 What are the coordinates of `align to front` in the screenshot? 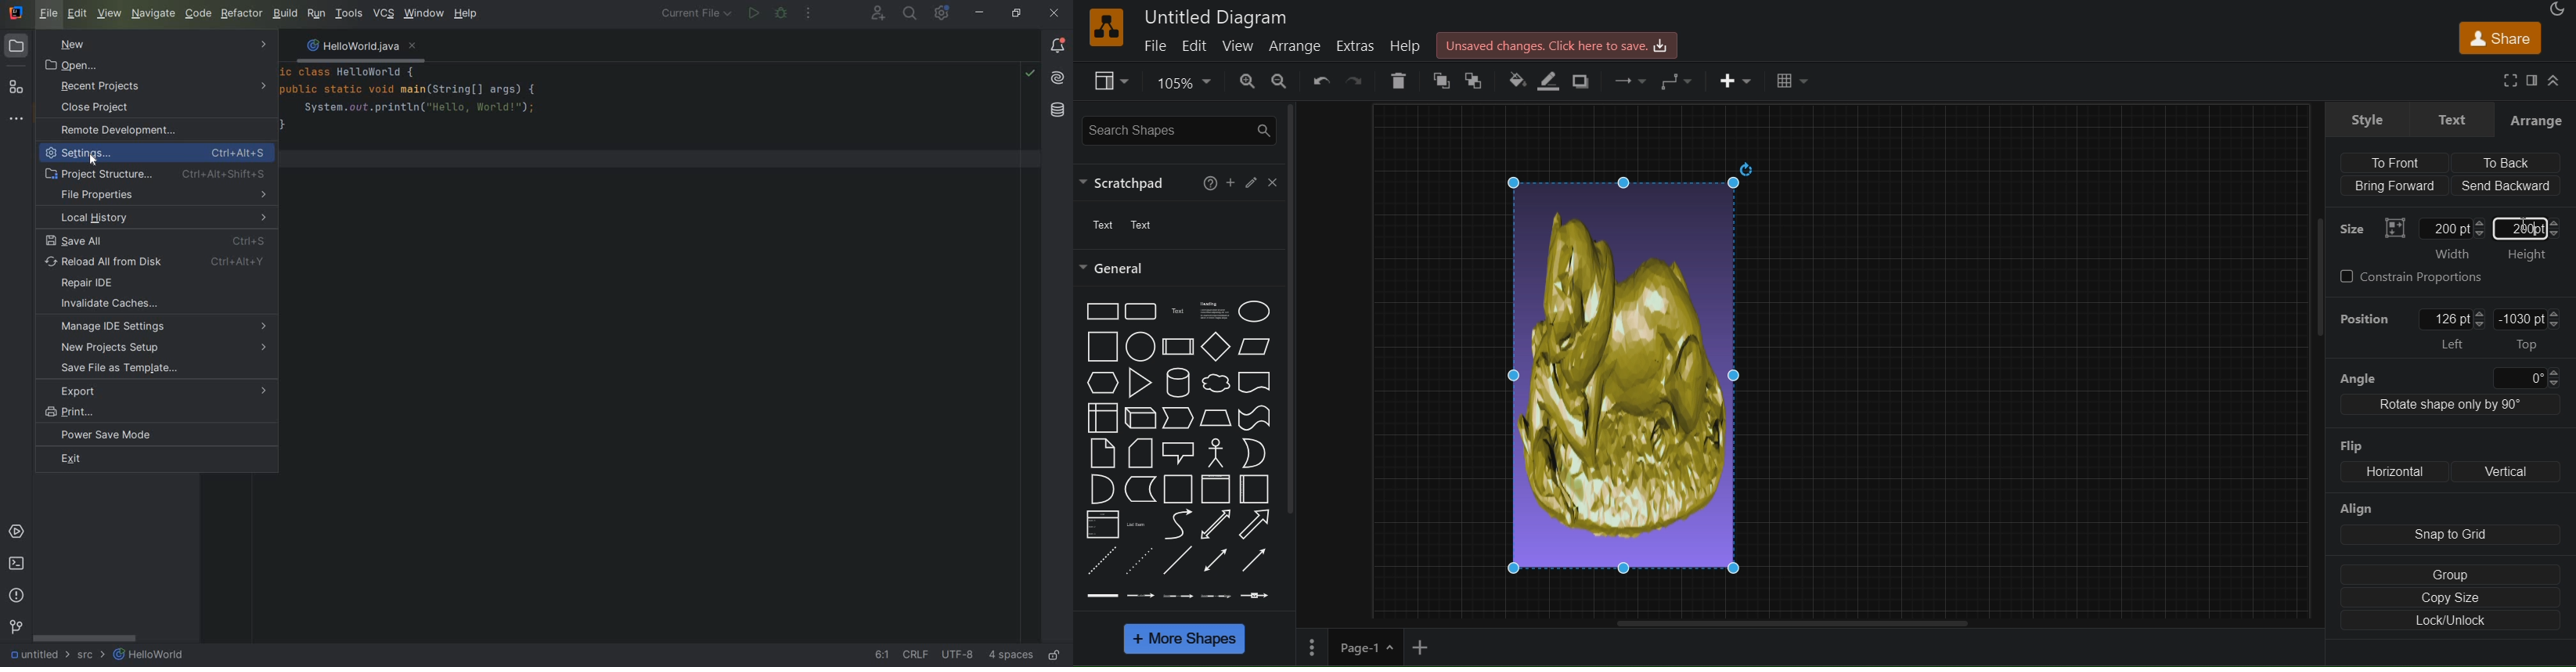 It's located at (2403, 161).